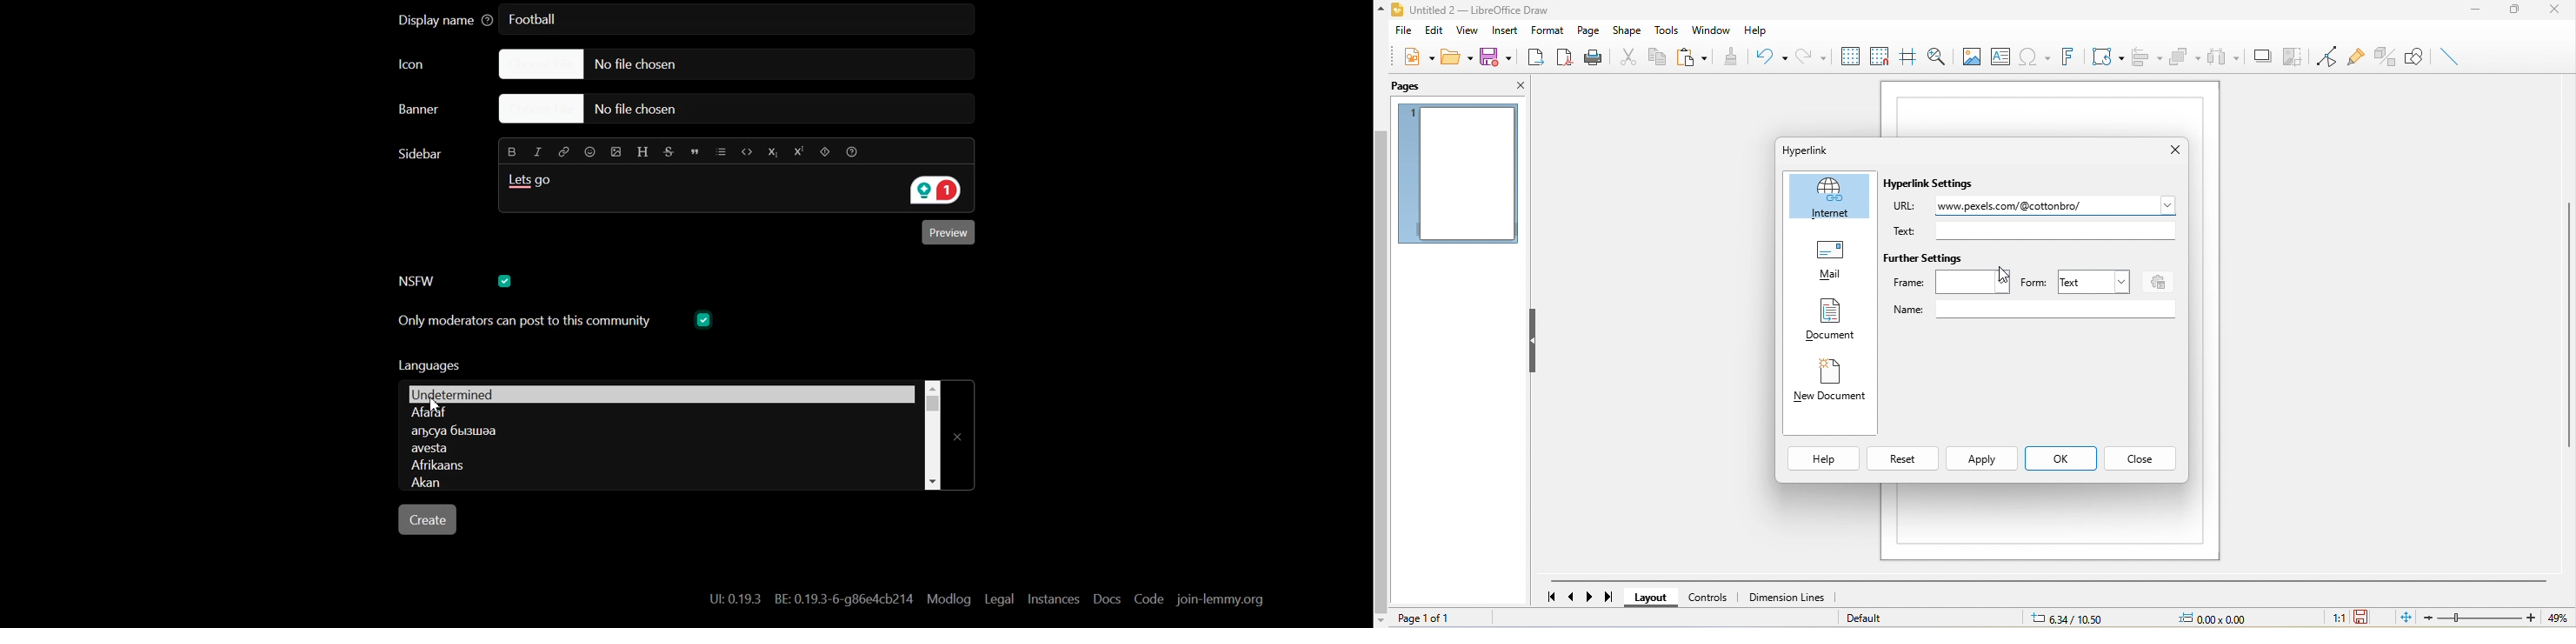 This screenshot has width=2576, height=644. What do you see at coordinates (1594, 57) in the screenshot?
I see `print` at bounding box center [1594, 57].